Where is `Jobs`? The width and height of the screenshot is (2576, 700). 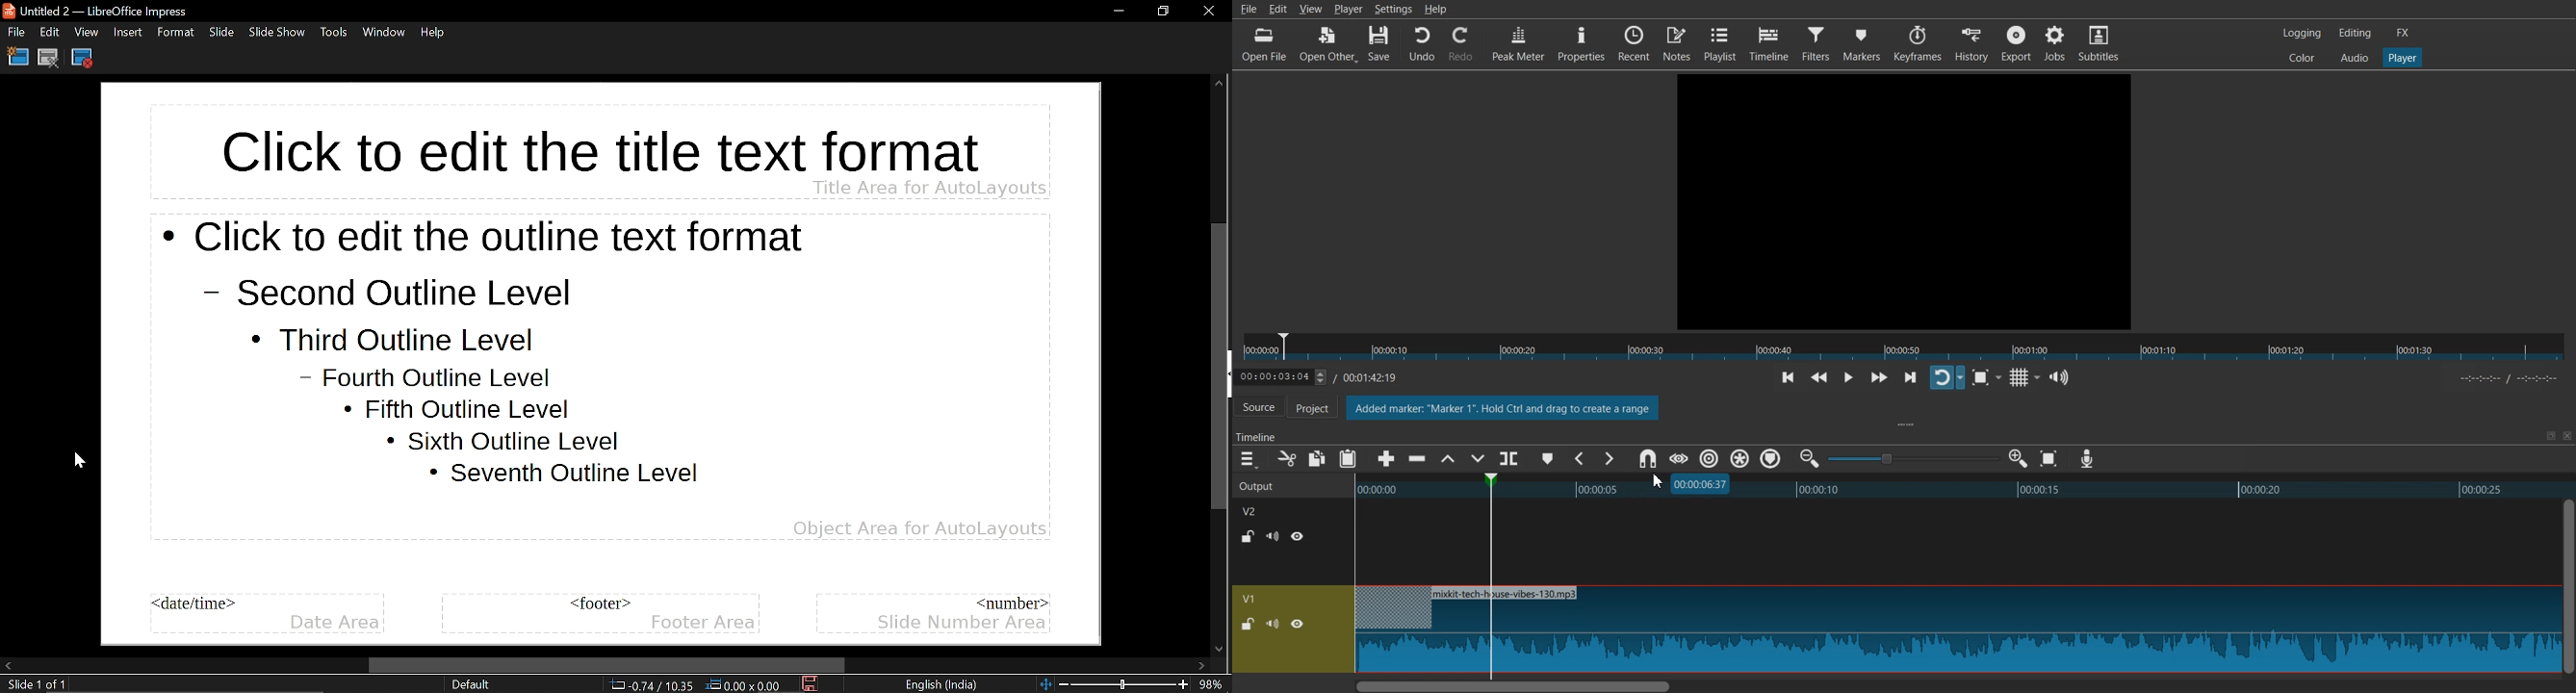 Jobs is located at coordinates (2054, 42).